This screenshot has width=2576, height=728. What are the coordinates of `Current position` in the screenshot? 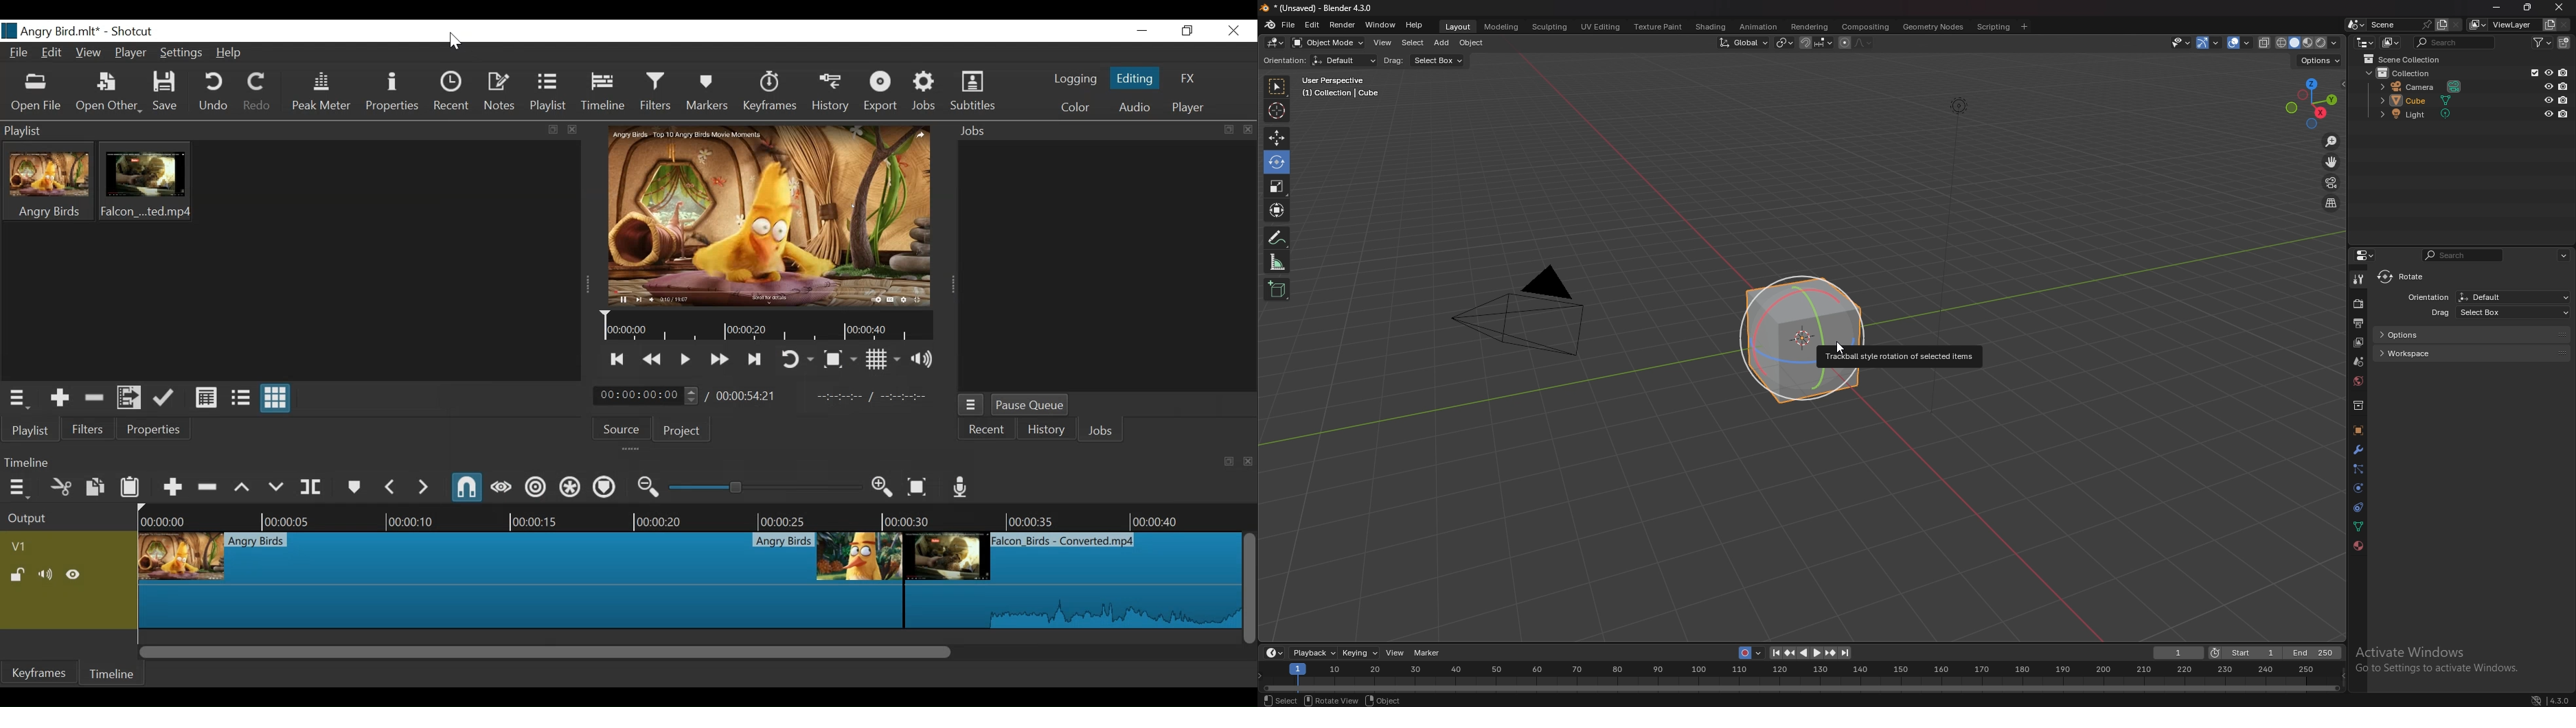 It's located at (646, 395).